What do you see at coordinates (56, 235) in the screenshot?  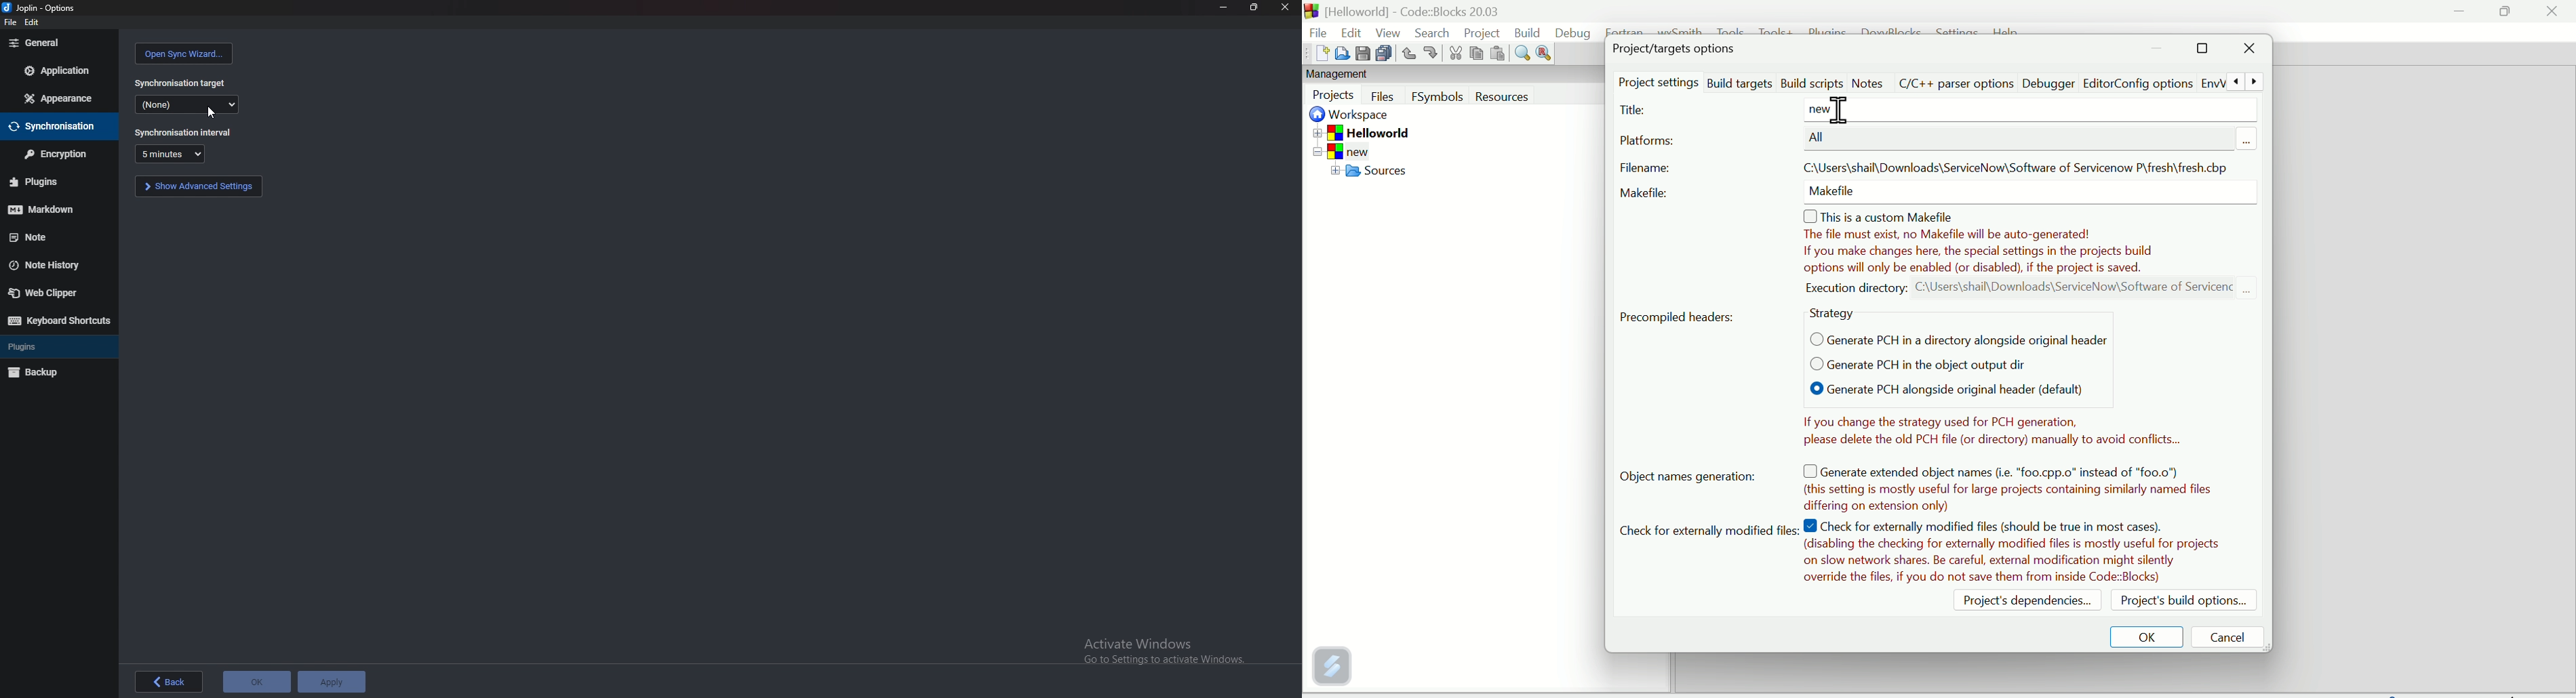 I see `note` at bounding box center [56, 235].